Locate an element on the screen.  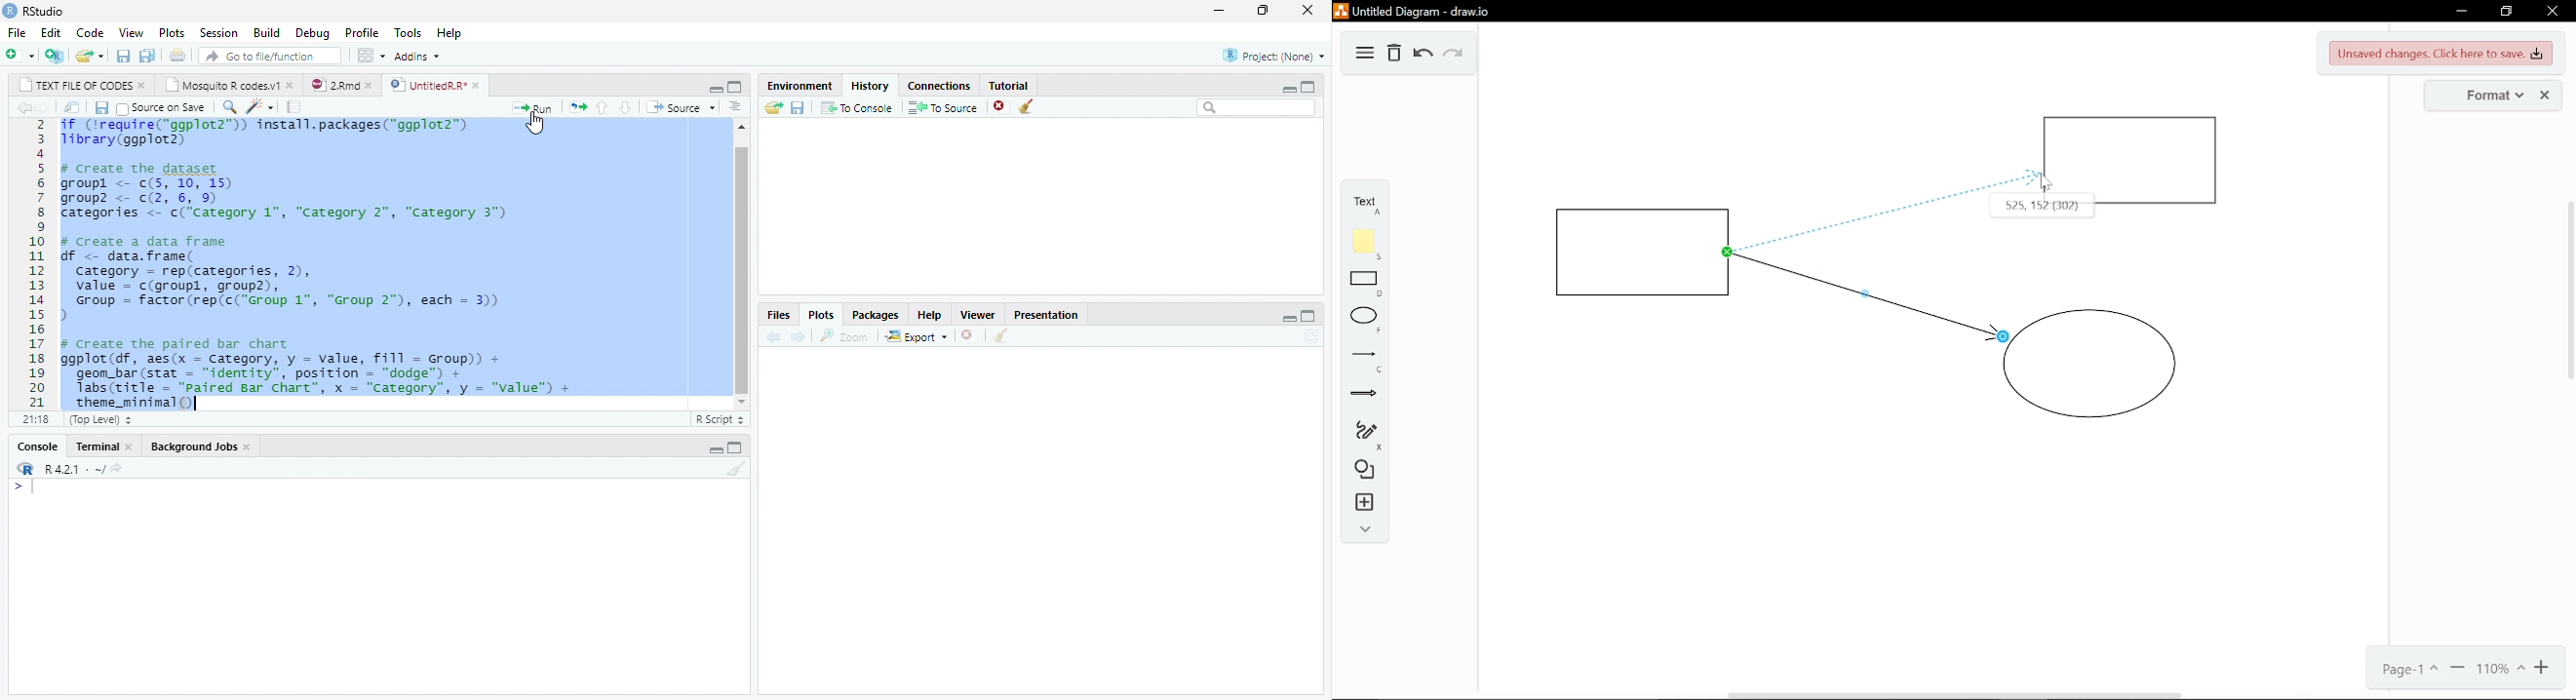
Diagram is located at coordinates (1363, 54).